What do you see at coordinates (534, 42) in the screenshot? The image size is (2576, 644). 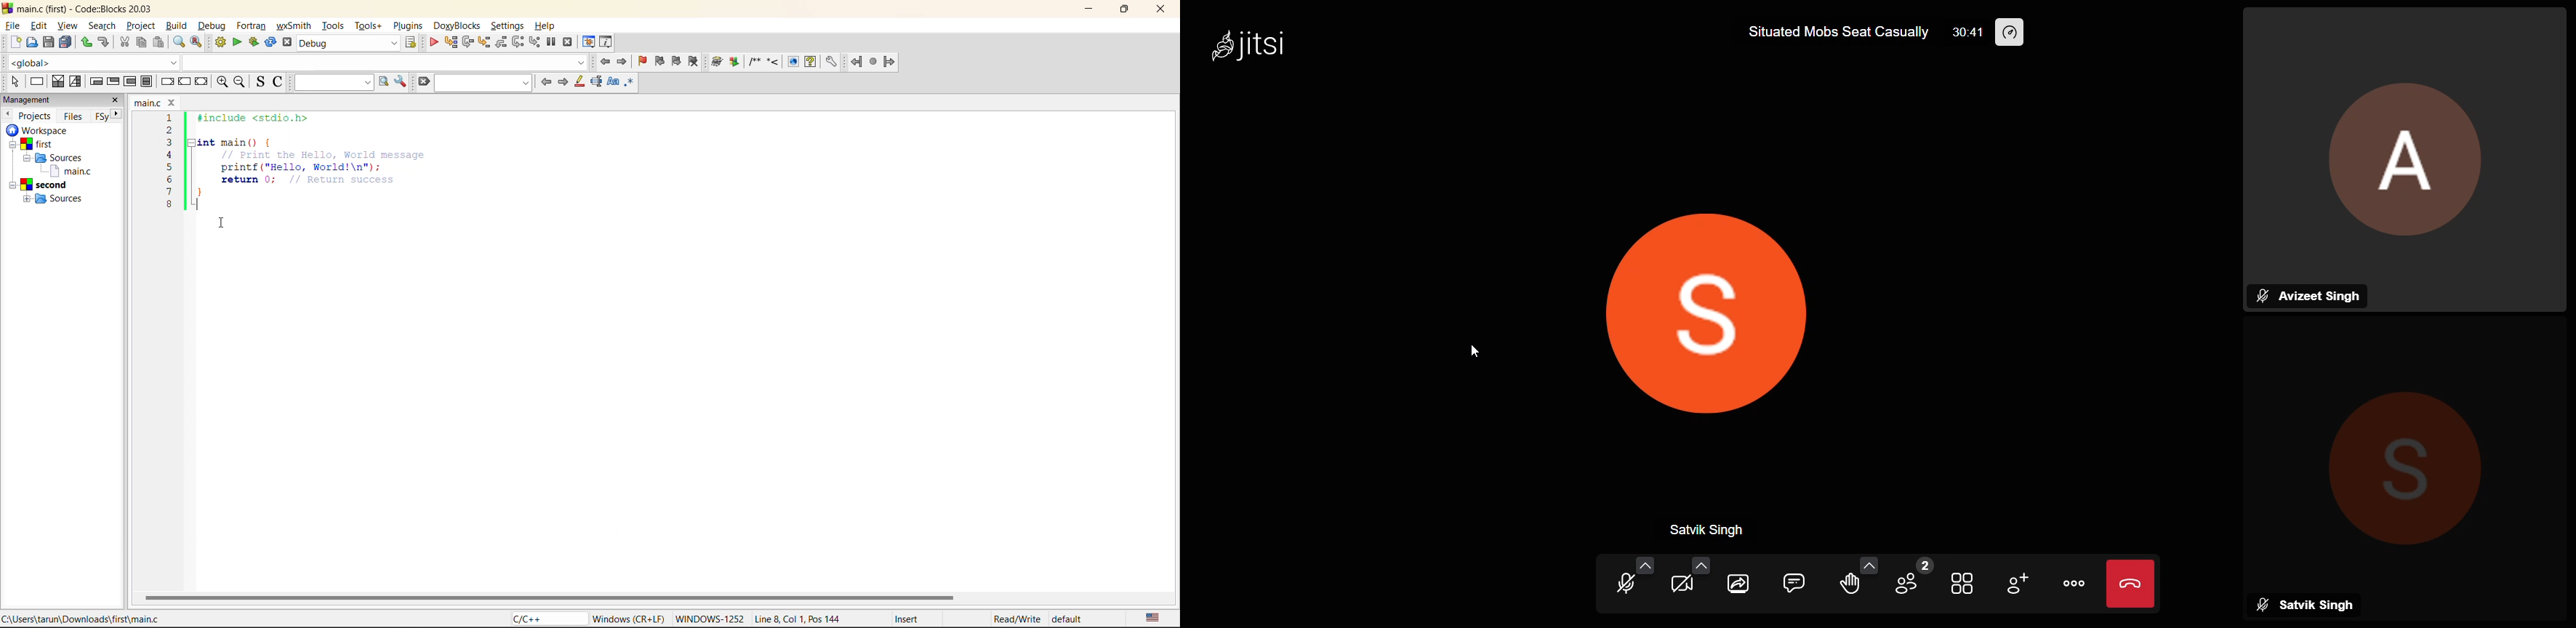 I see `step into instruction` at bounding box center [534, 42].